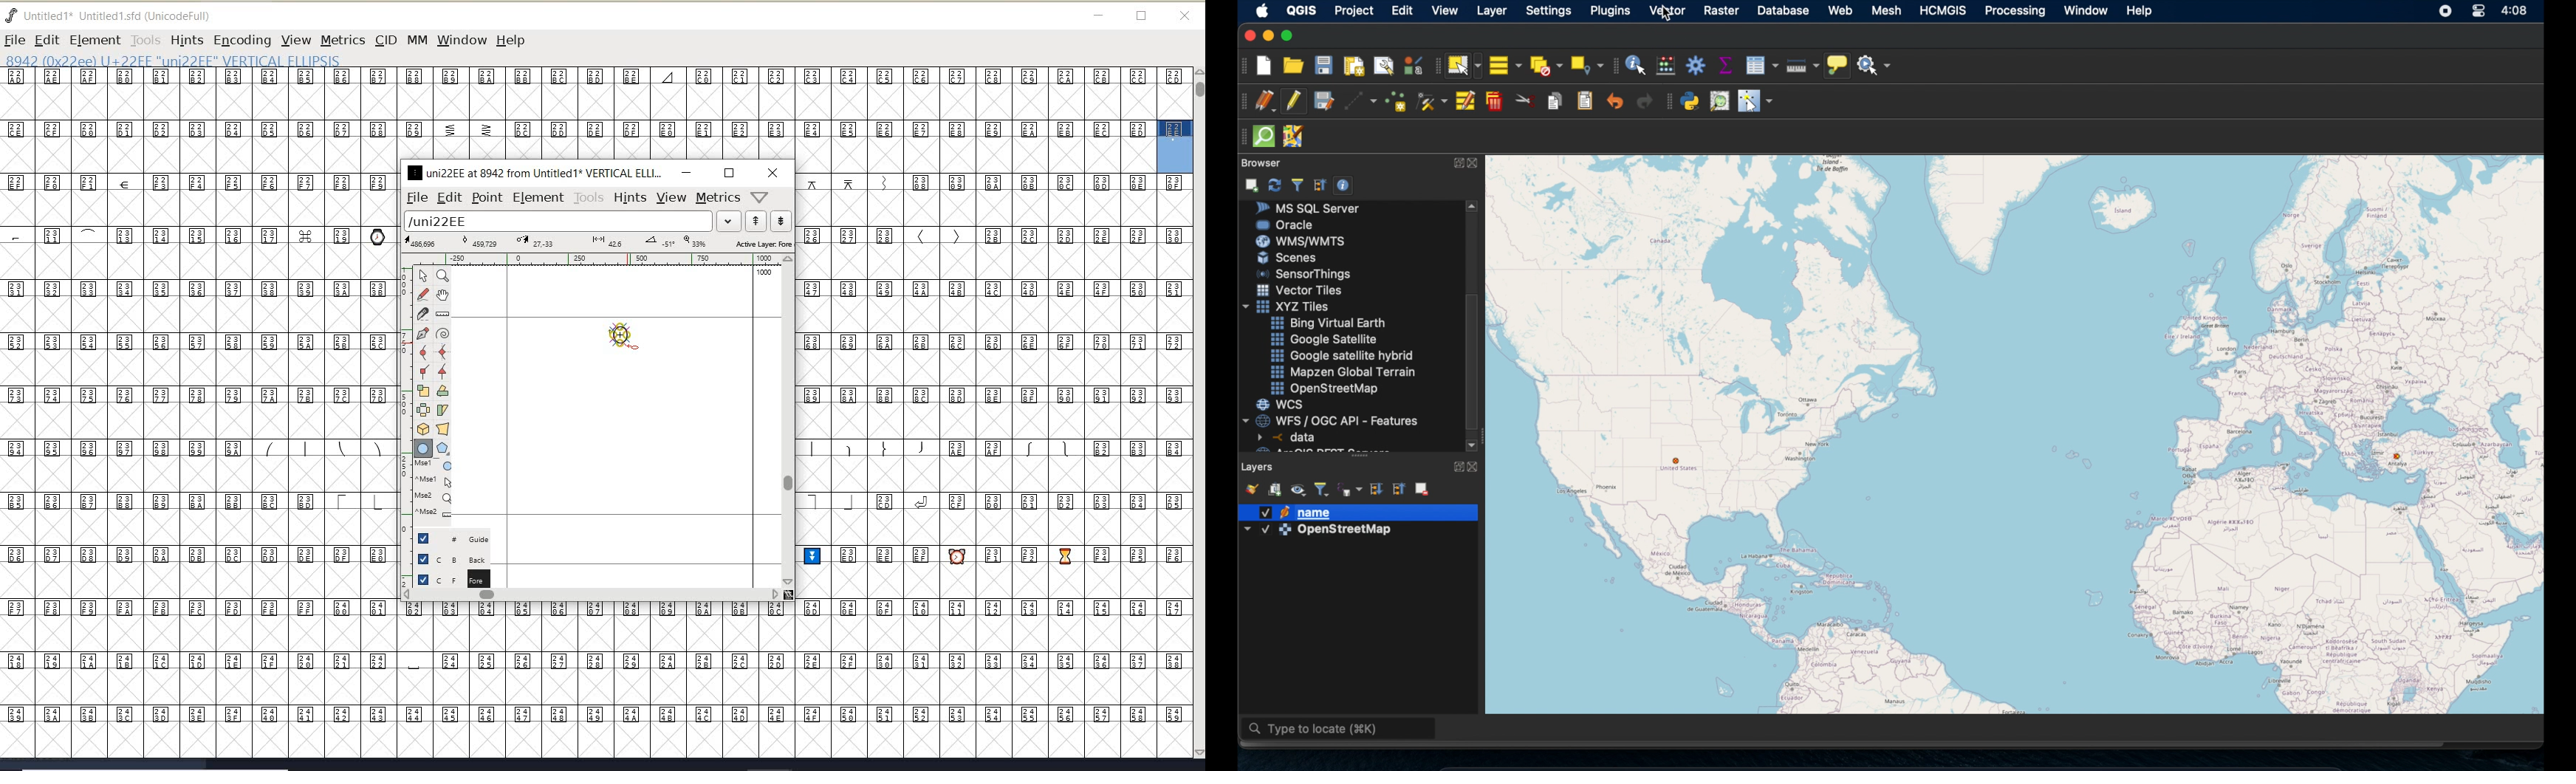 This screenshot has width=2576, height=784. I want to click on quicksom, so click(1265, 136).